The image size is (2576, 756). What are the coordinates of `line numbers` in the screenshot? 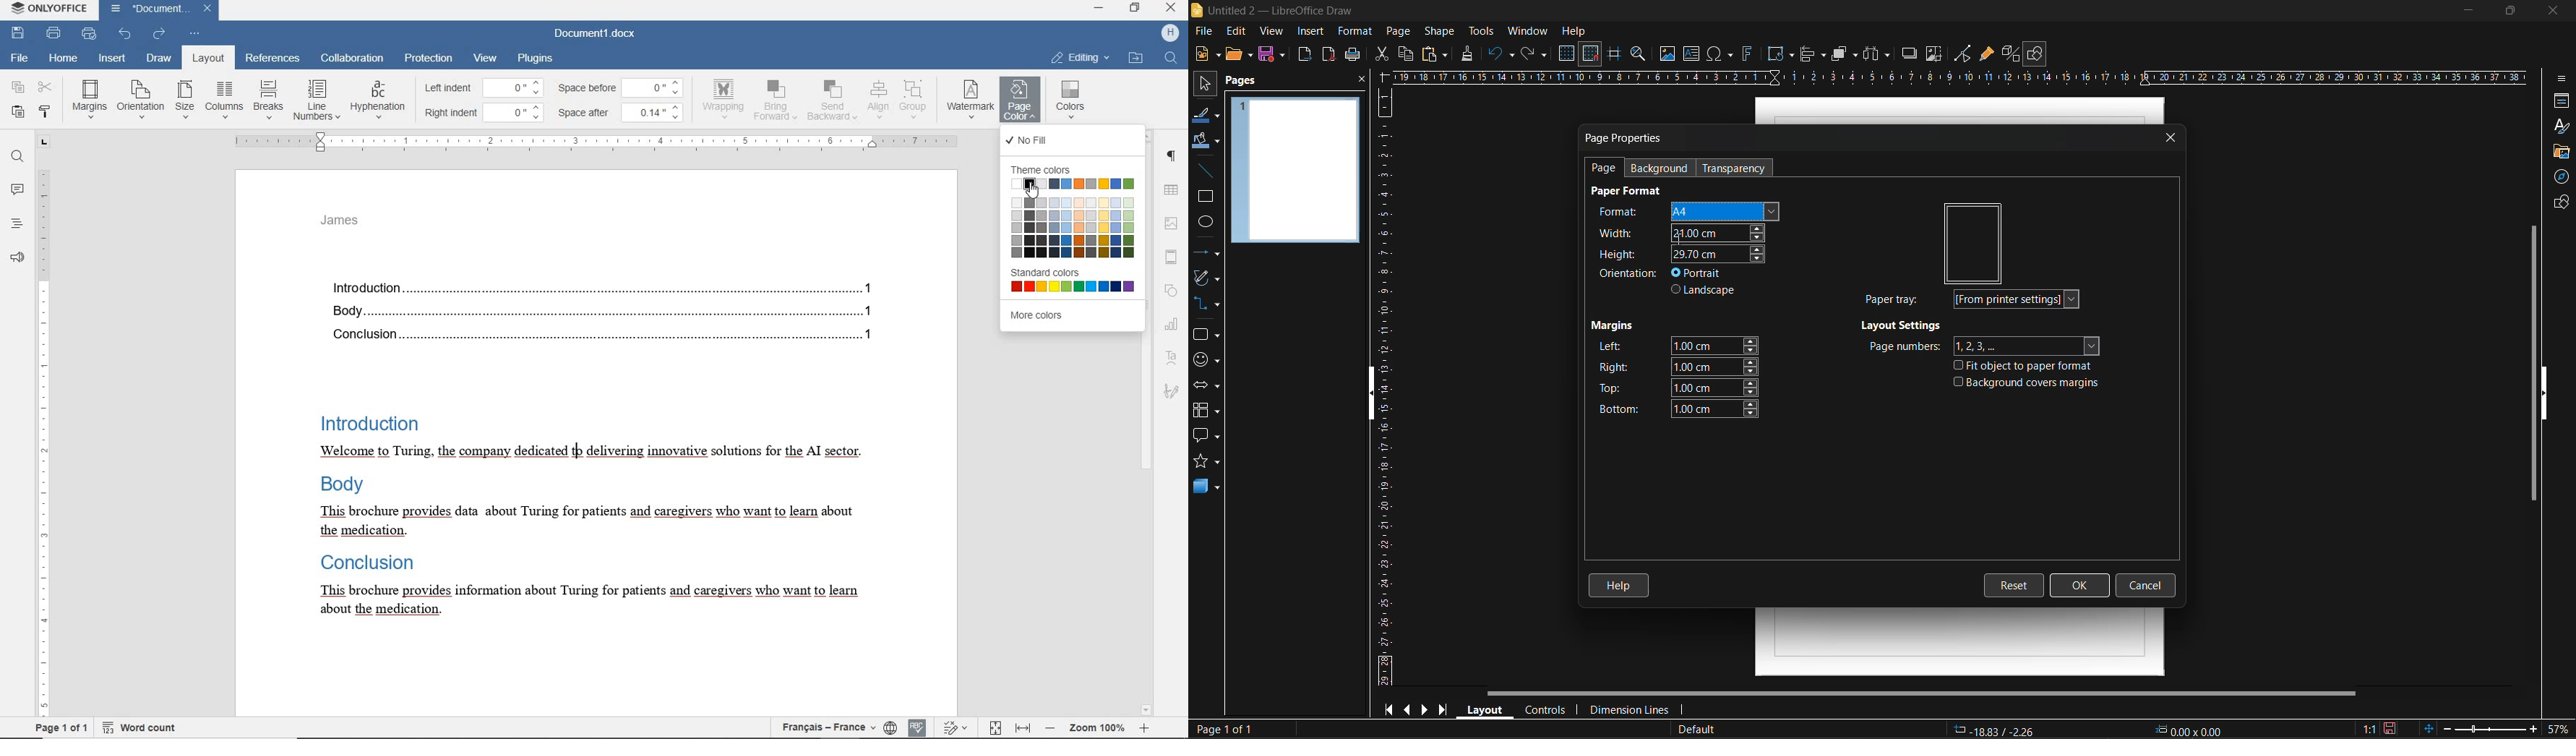 It's located at (319, 99).